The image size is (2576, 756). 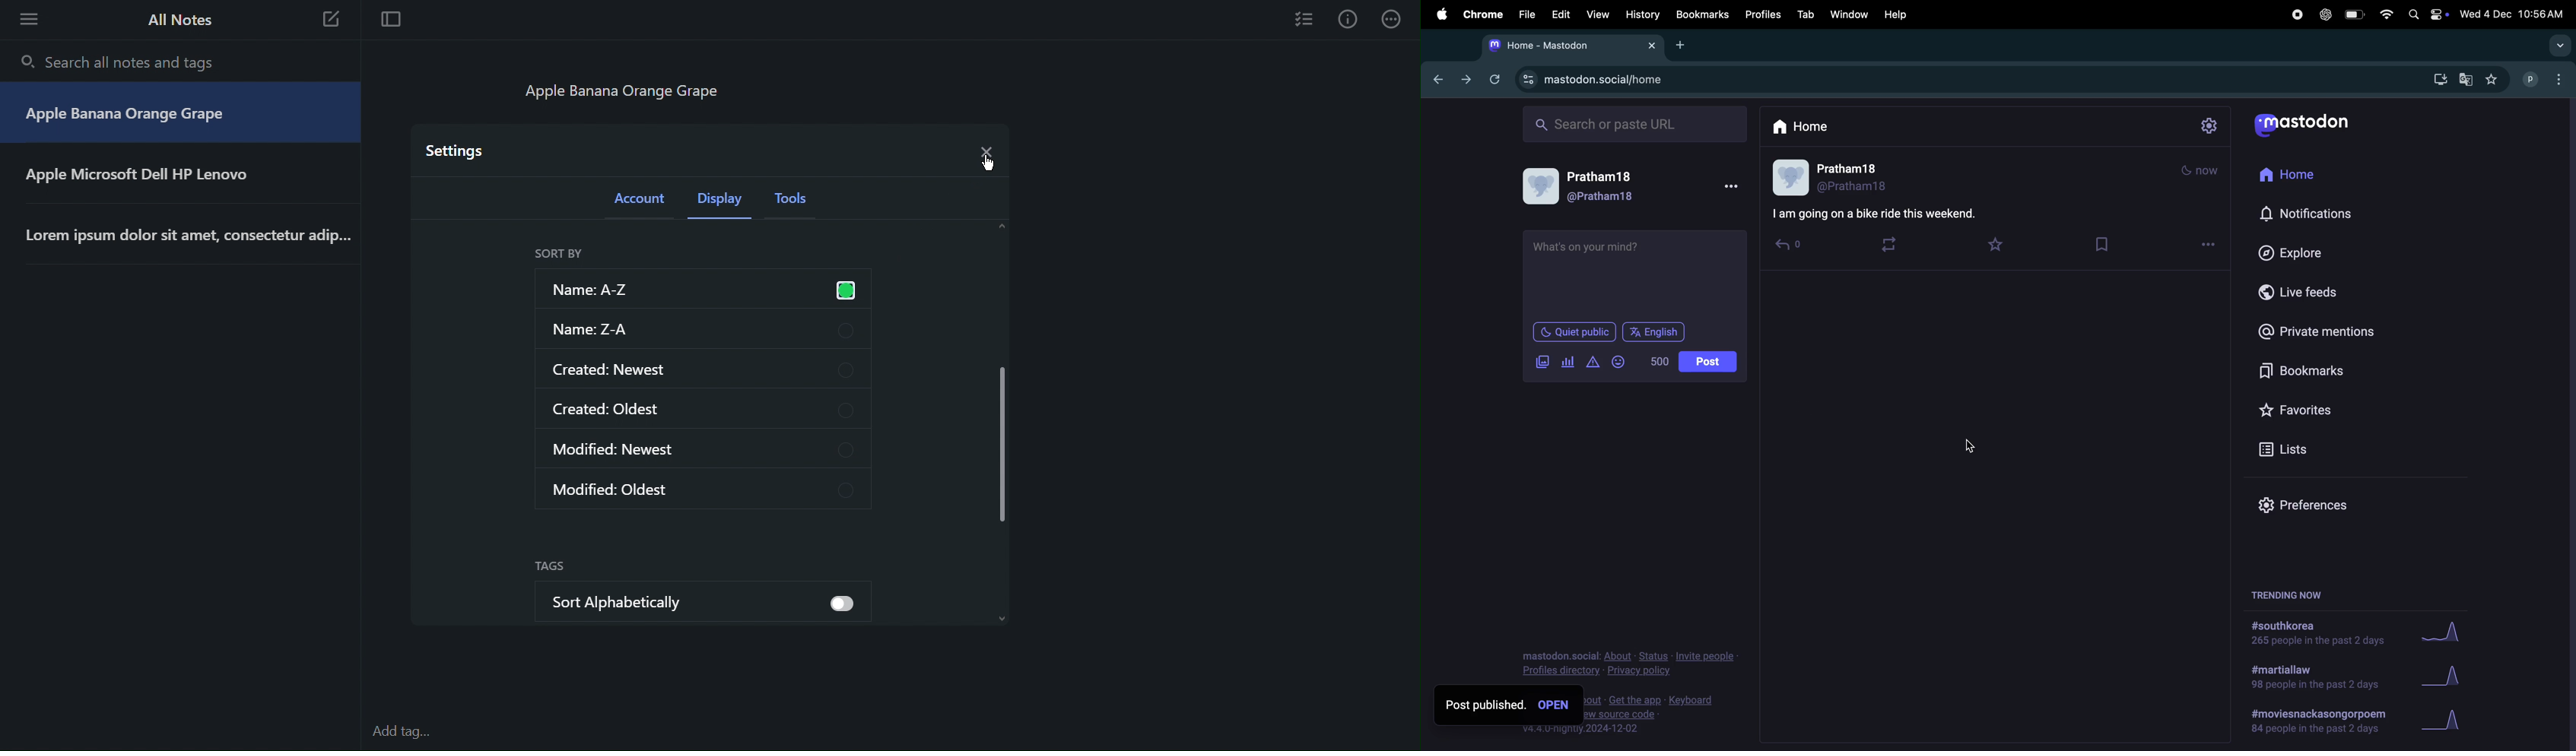 I want to click on Graph, so click(x=2449, y=631).